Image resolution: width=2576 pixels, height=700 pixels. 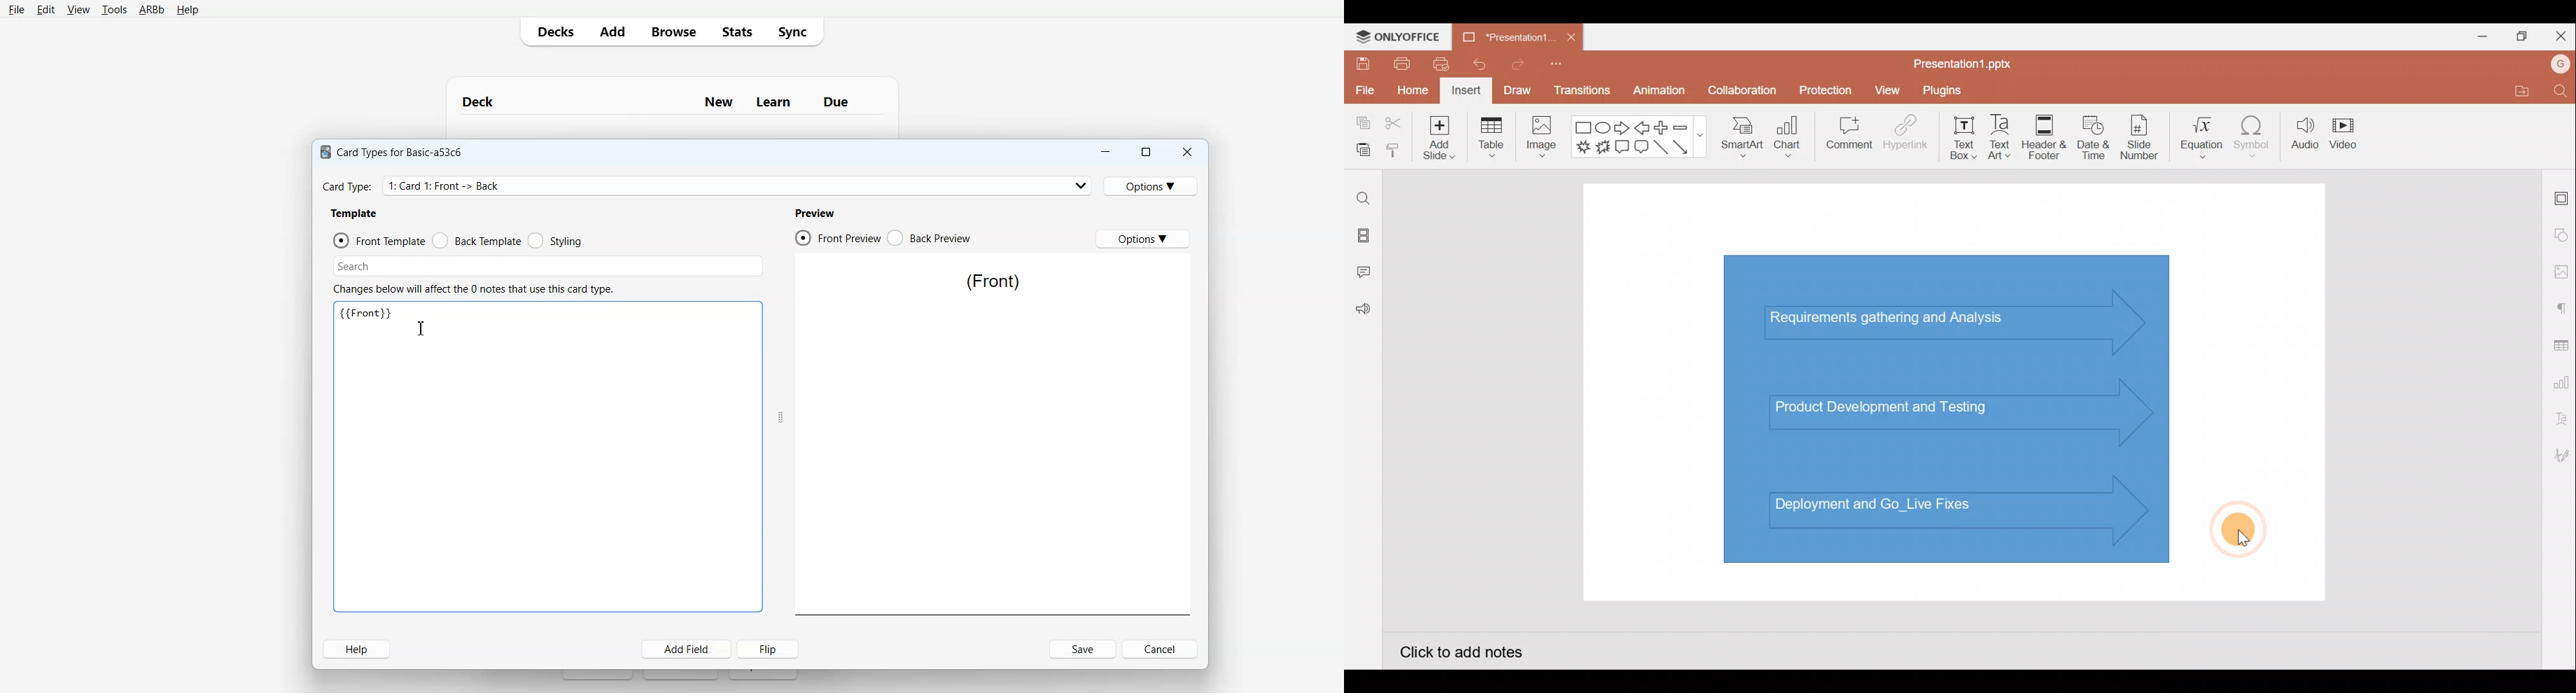 What do you see at coordinates (1964, 138) in the screenshot?
I see `Text box` at bounding box center [1964, 138].